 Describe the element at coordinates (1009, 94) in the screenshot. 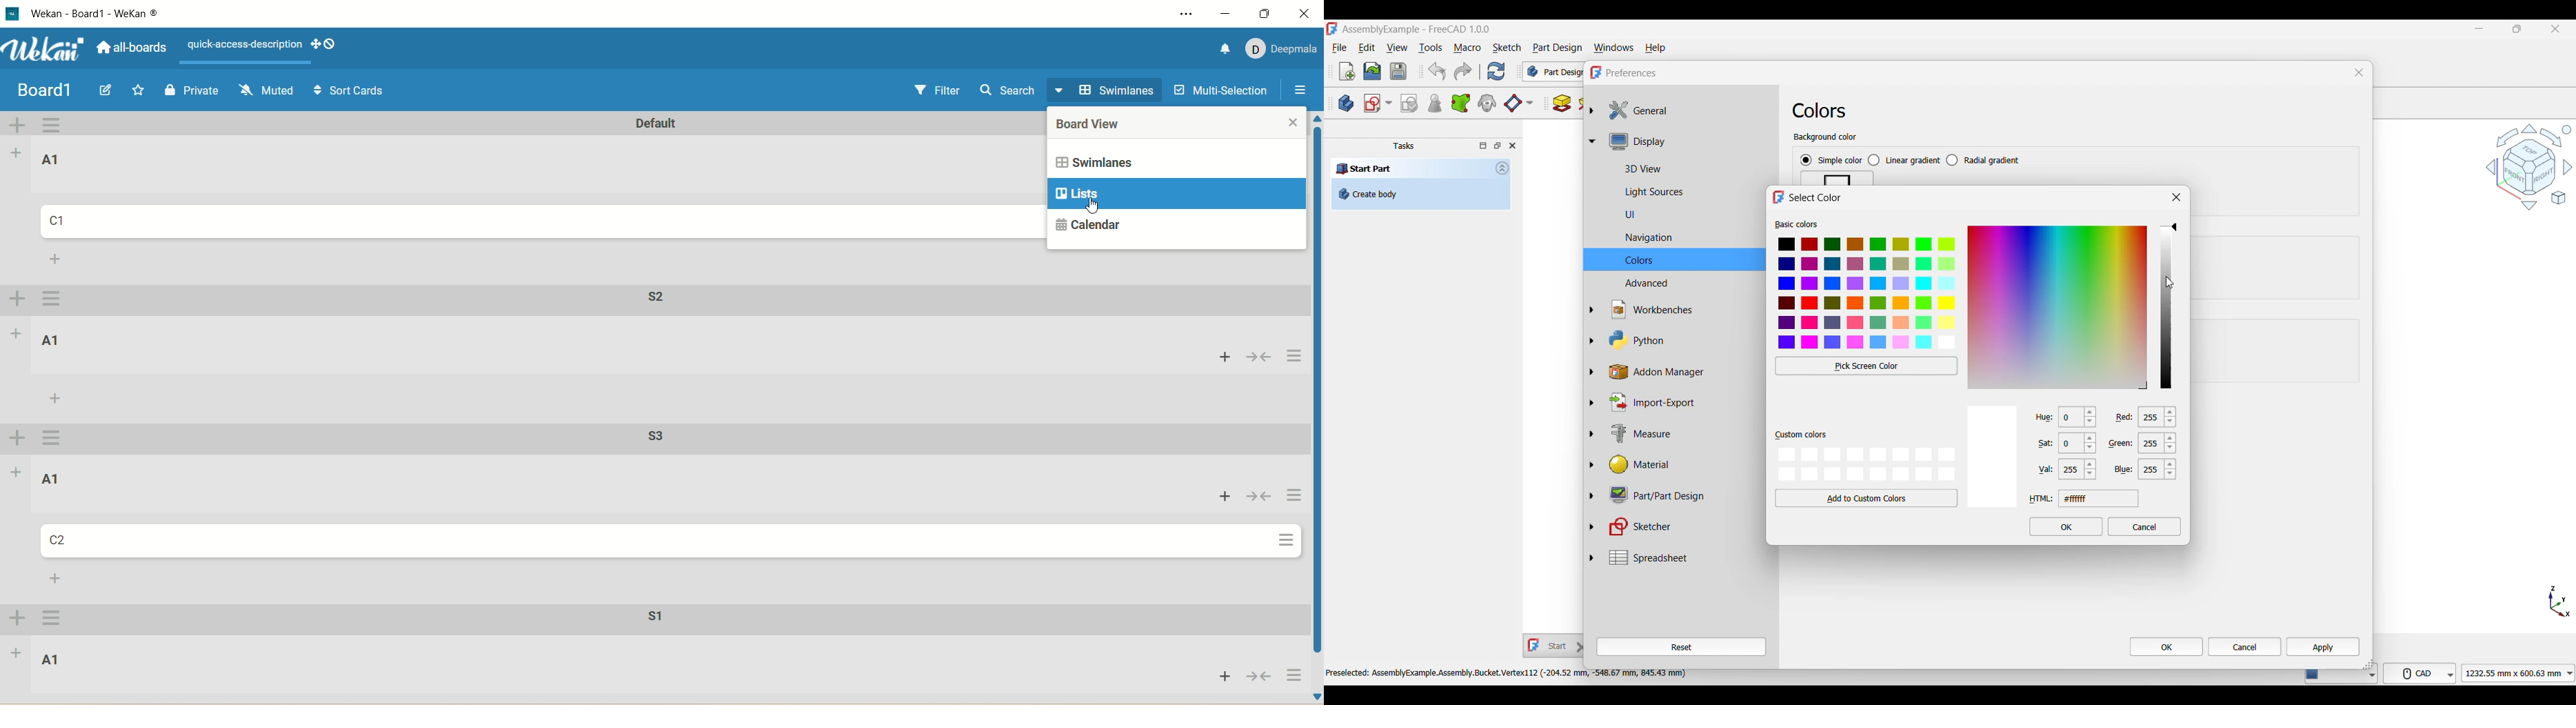

I see `search` at that location.